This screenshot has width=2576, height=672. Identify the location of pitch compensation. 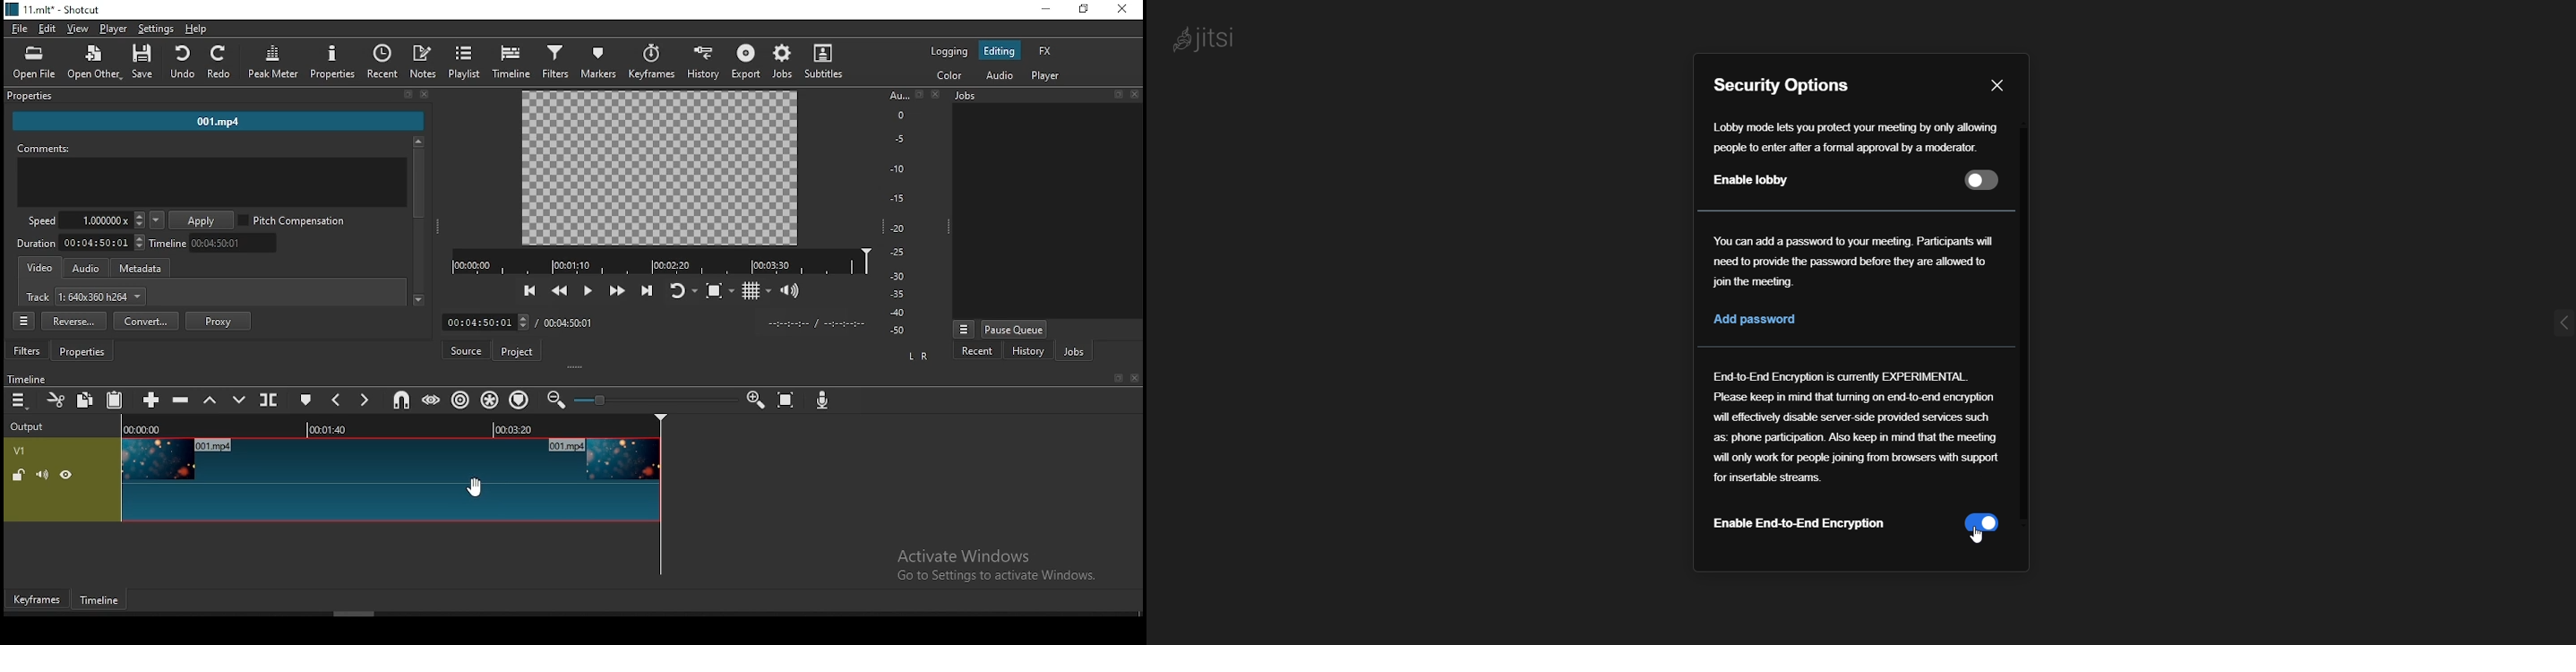
(292, 219).